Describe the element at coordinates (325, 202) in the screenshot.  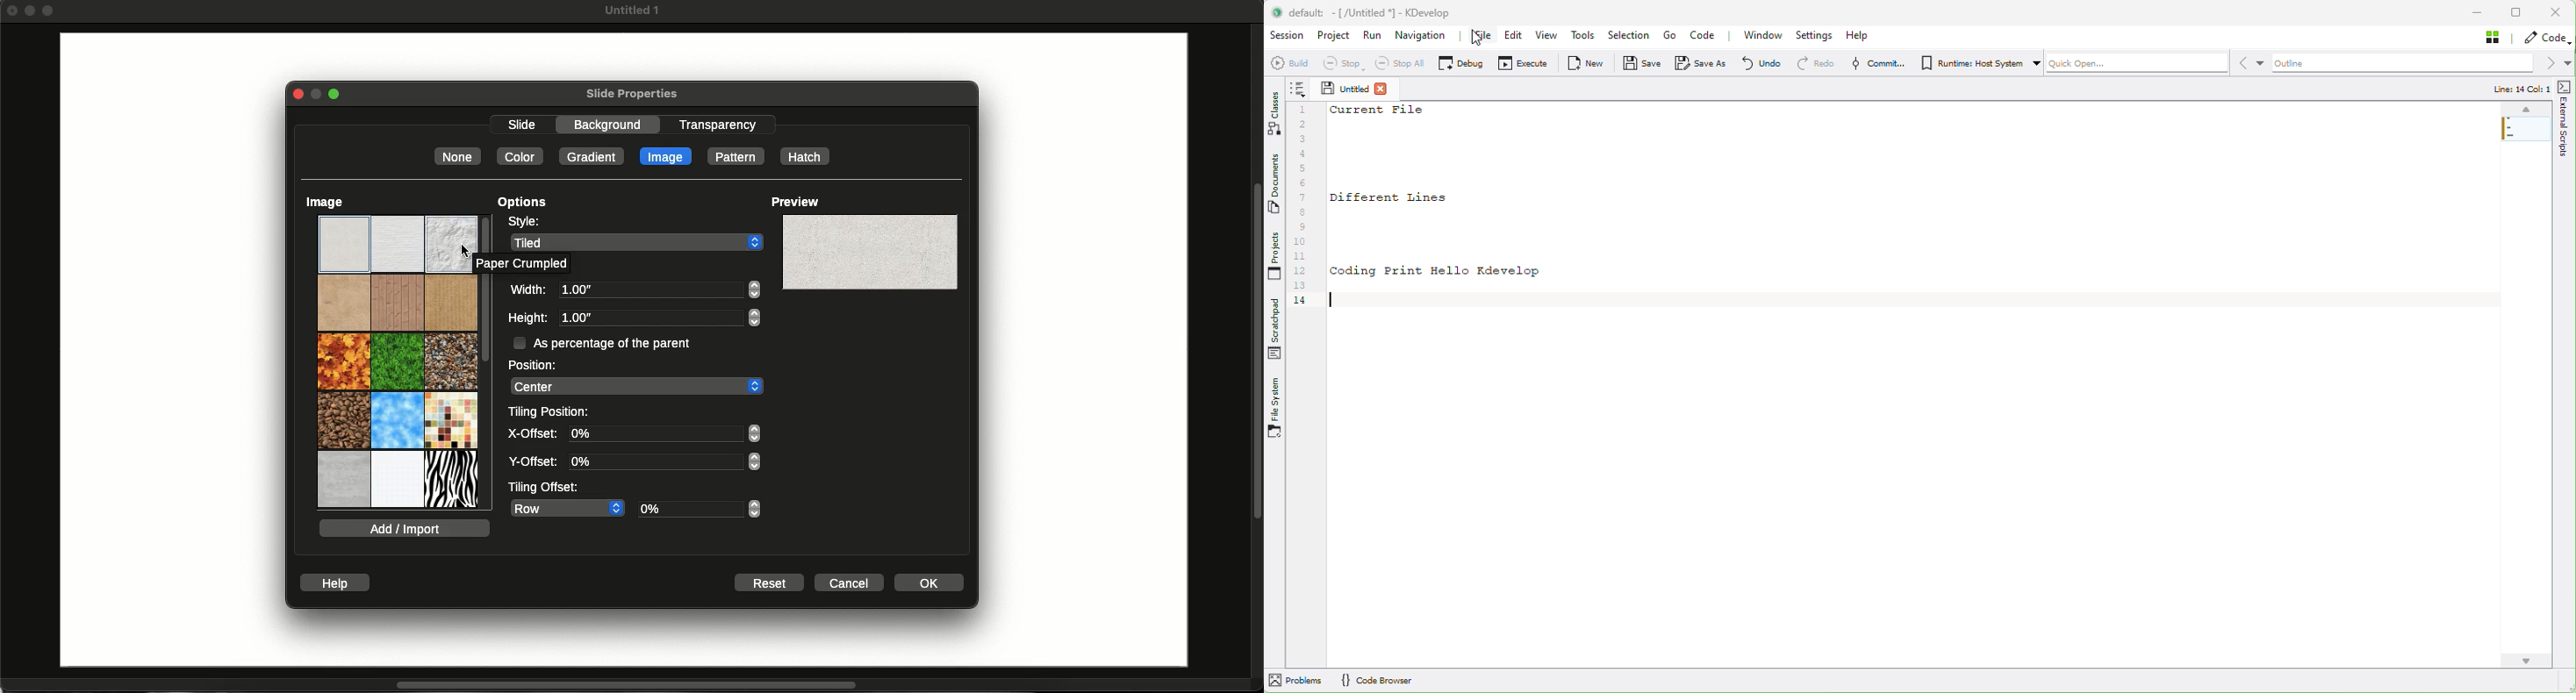
I see `Image` at that location.